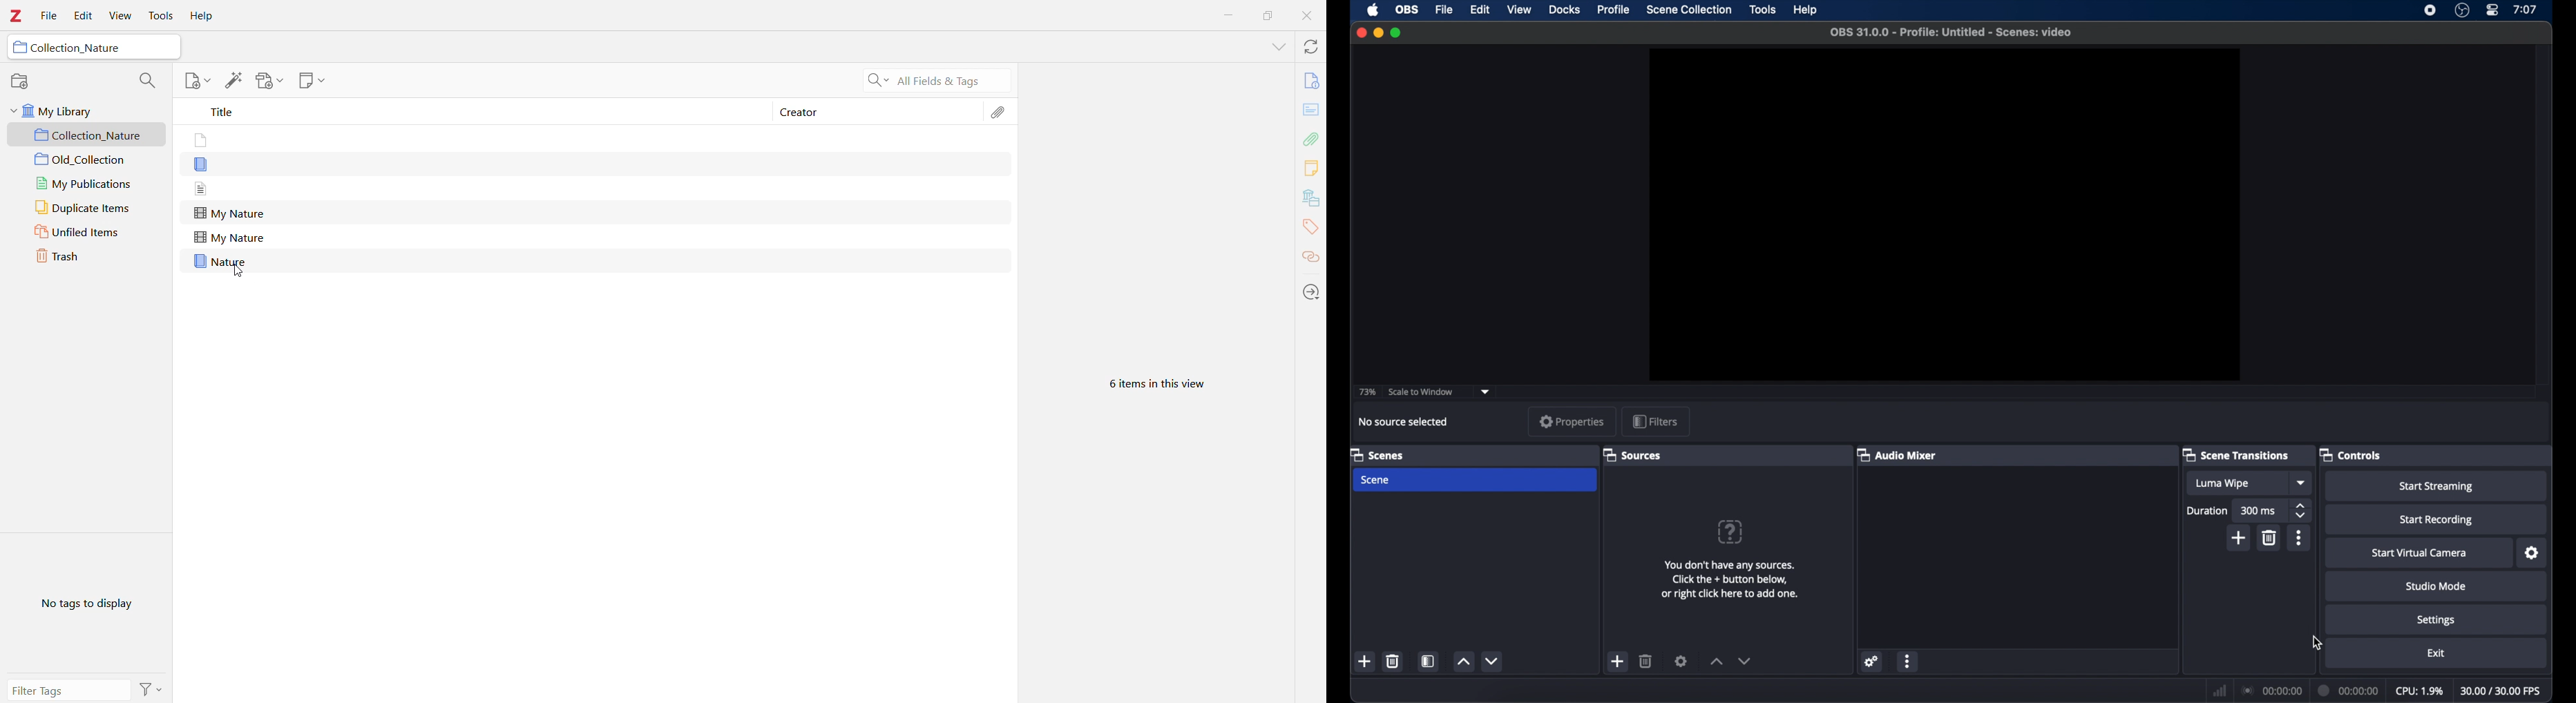 This screenshot has height=728, width=2576. What do you see at coordinates (1310, 110) in the screenshot?
I see `Abstract` at bounding box center [1310, 110].